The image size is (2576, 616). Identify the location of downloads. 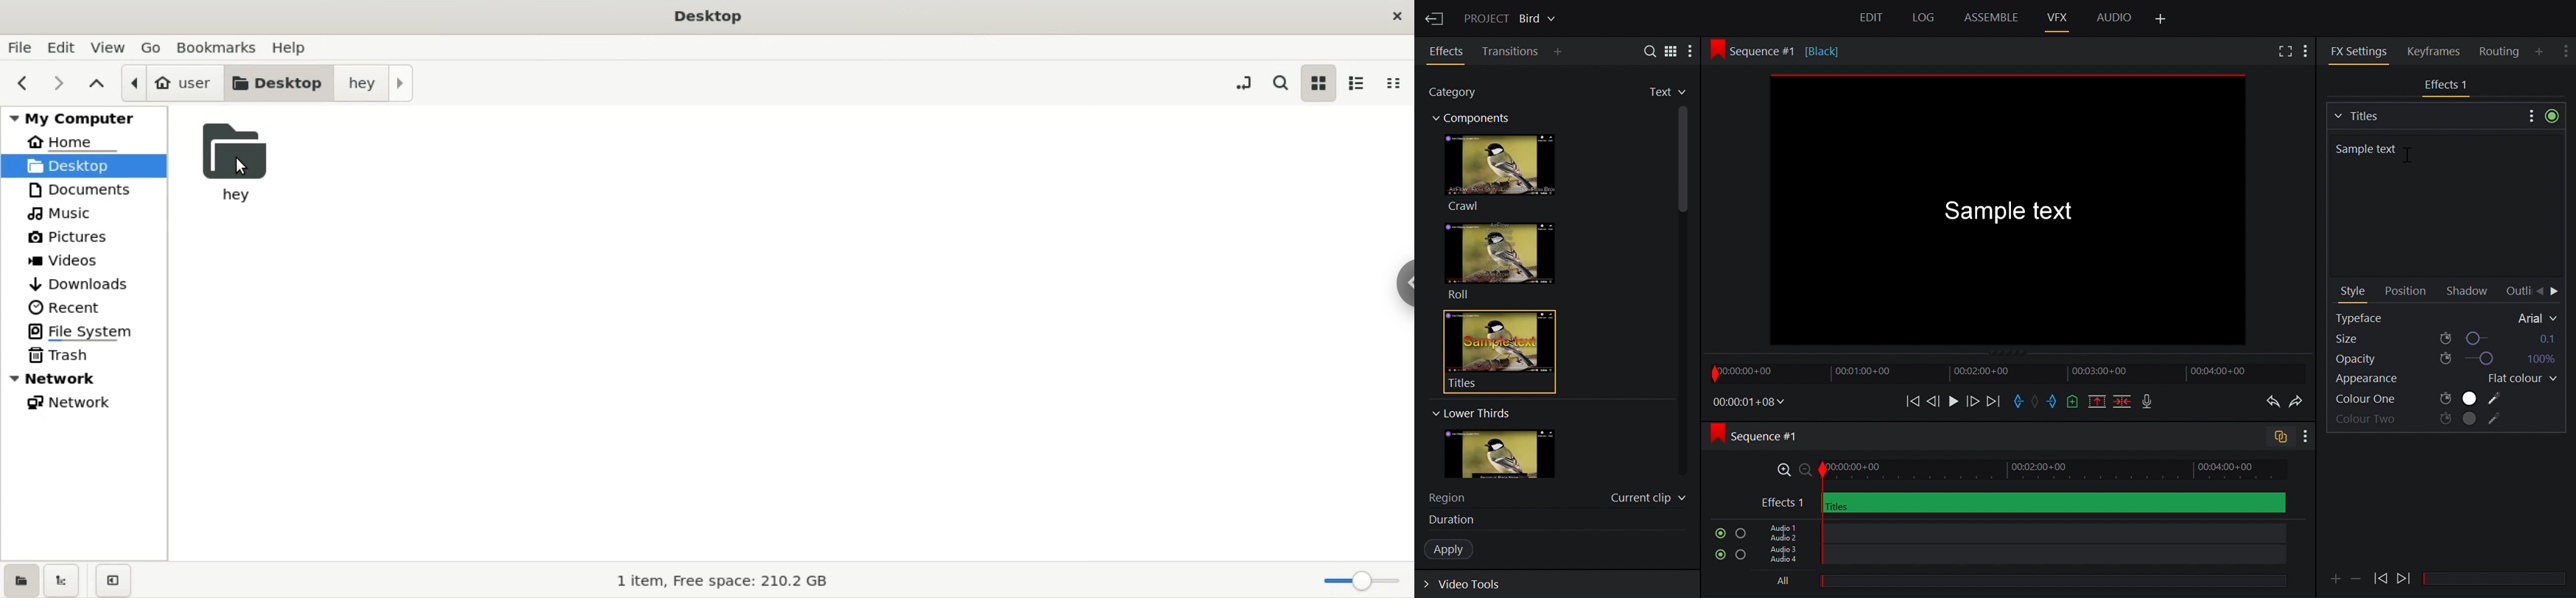
(86, 284).